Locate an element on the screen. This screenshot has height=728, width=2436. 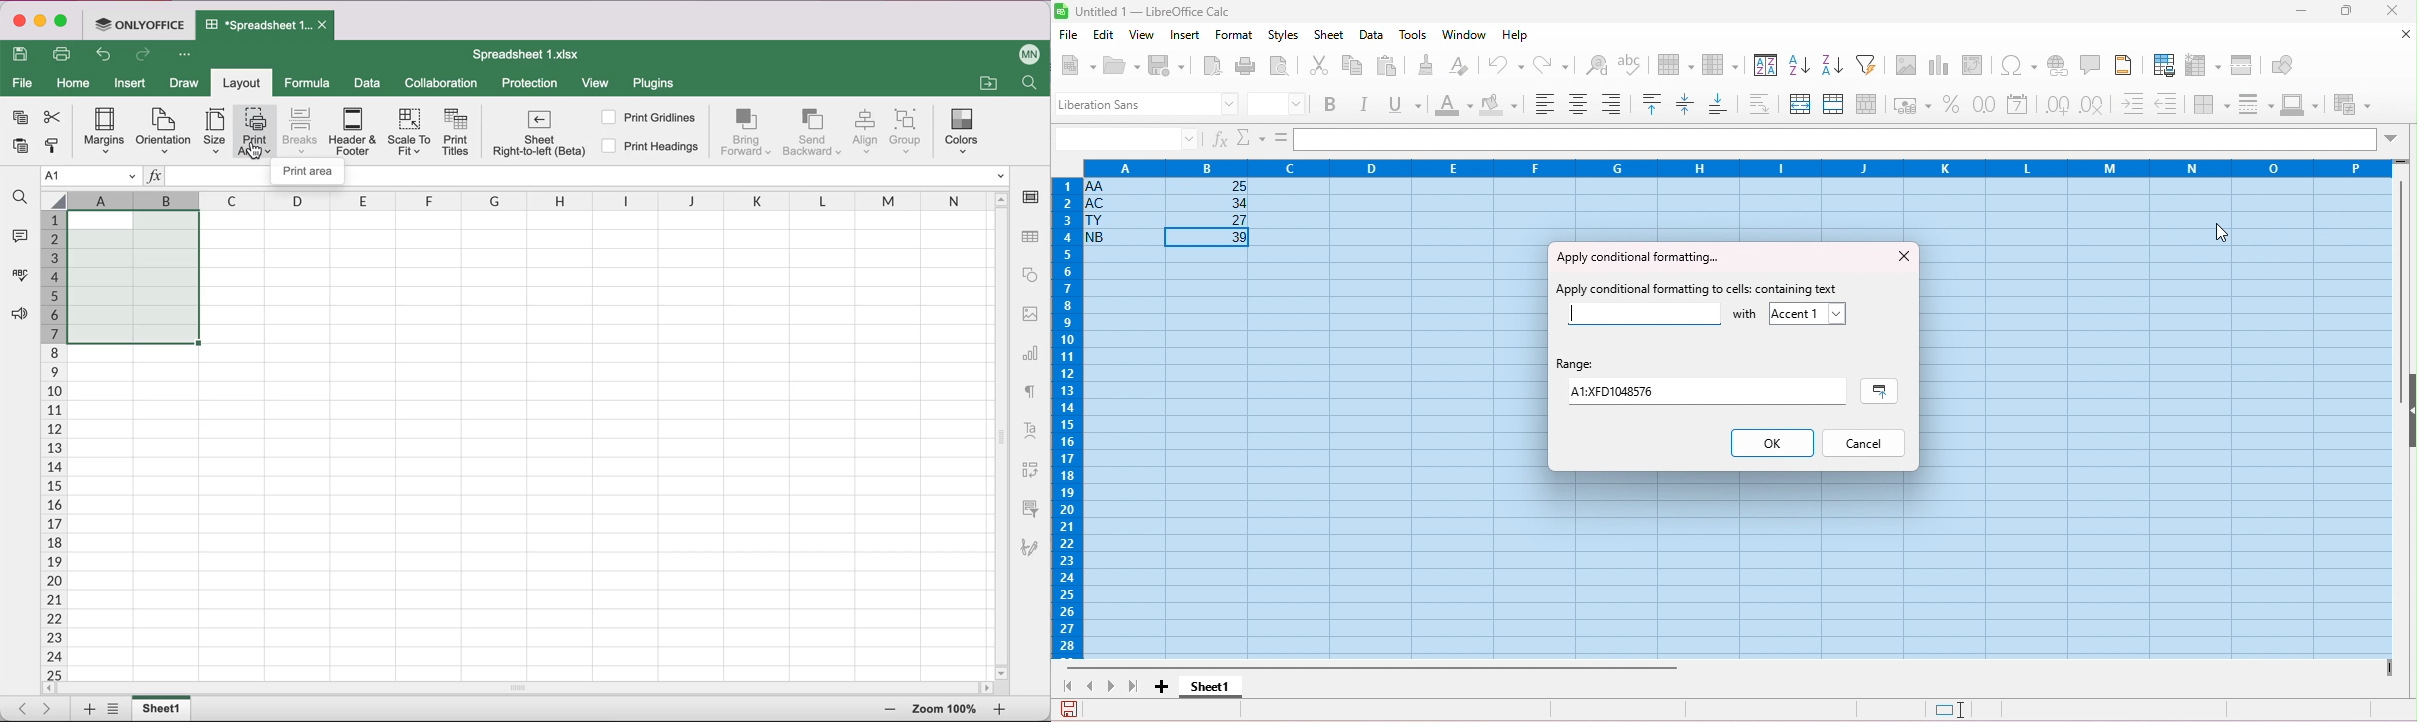
wrap is located at coordinates (1755, 103).